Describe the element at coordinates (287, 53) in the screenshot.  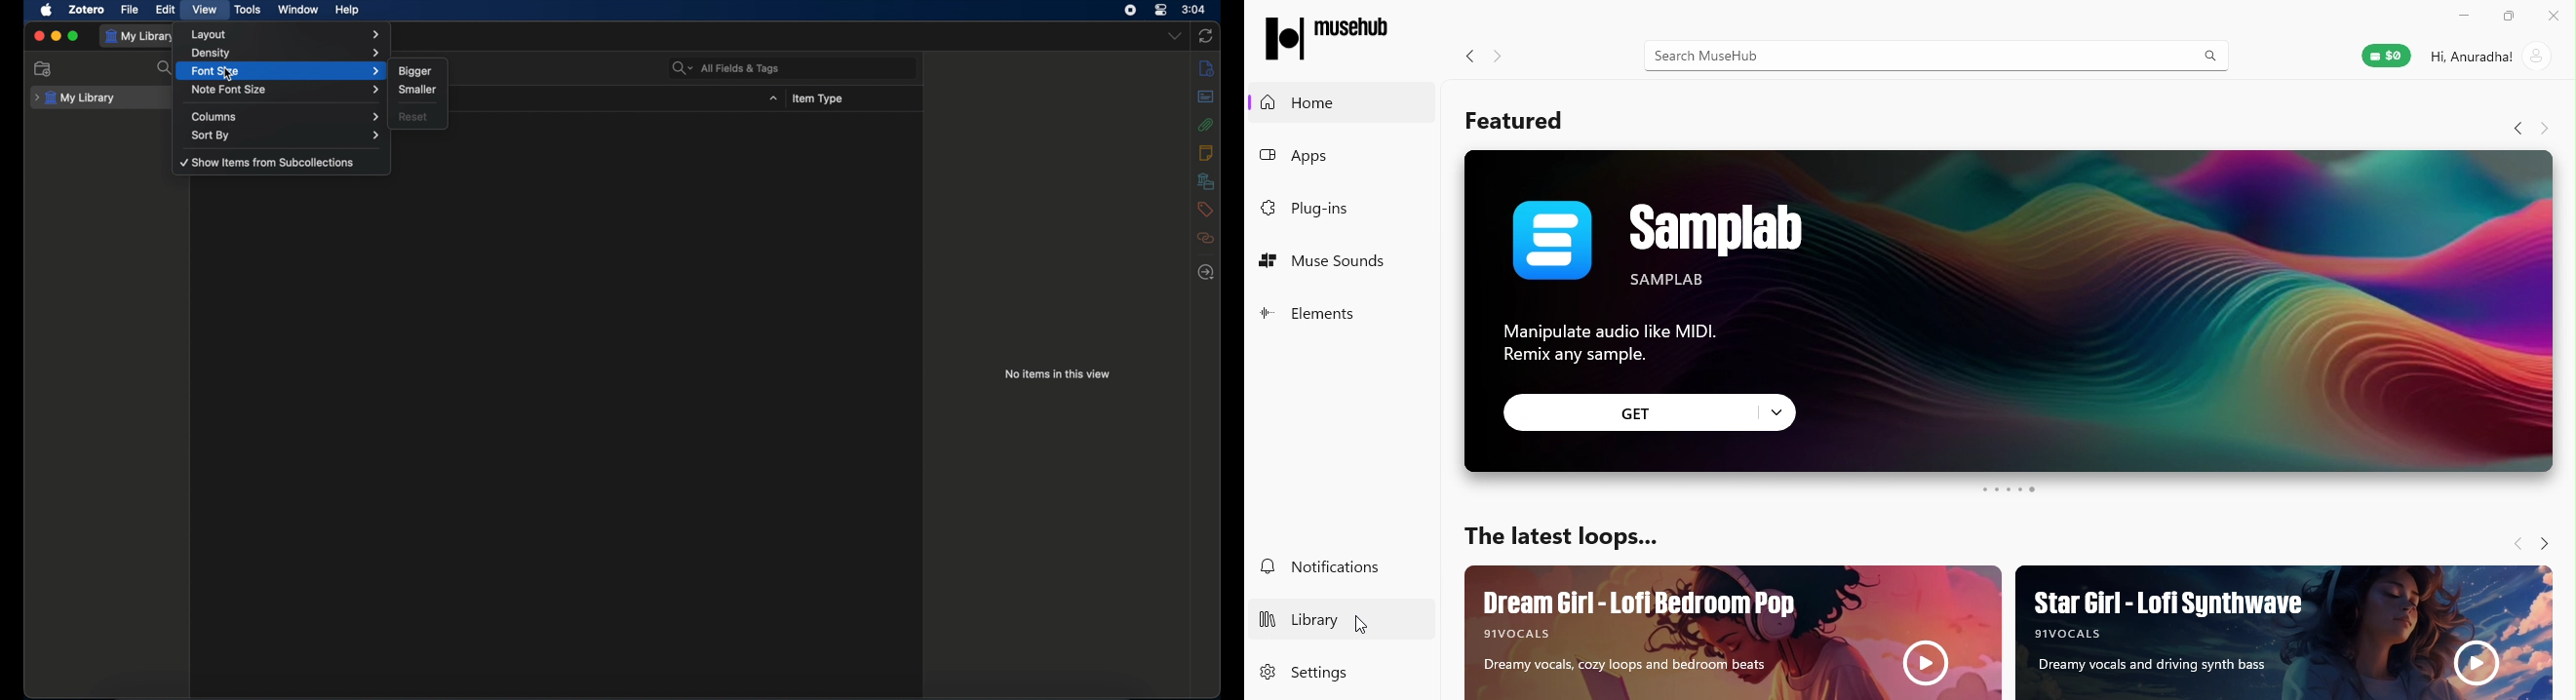
I see `density` at that location.